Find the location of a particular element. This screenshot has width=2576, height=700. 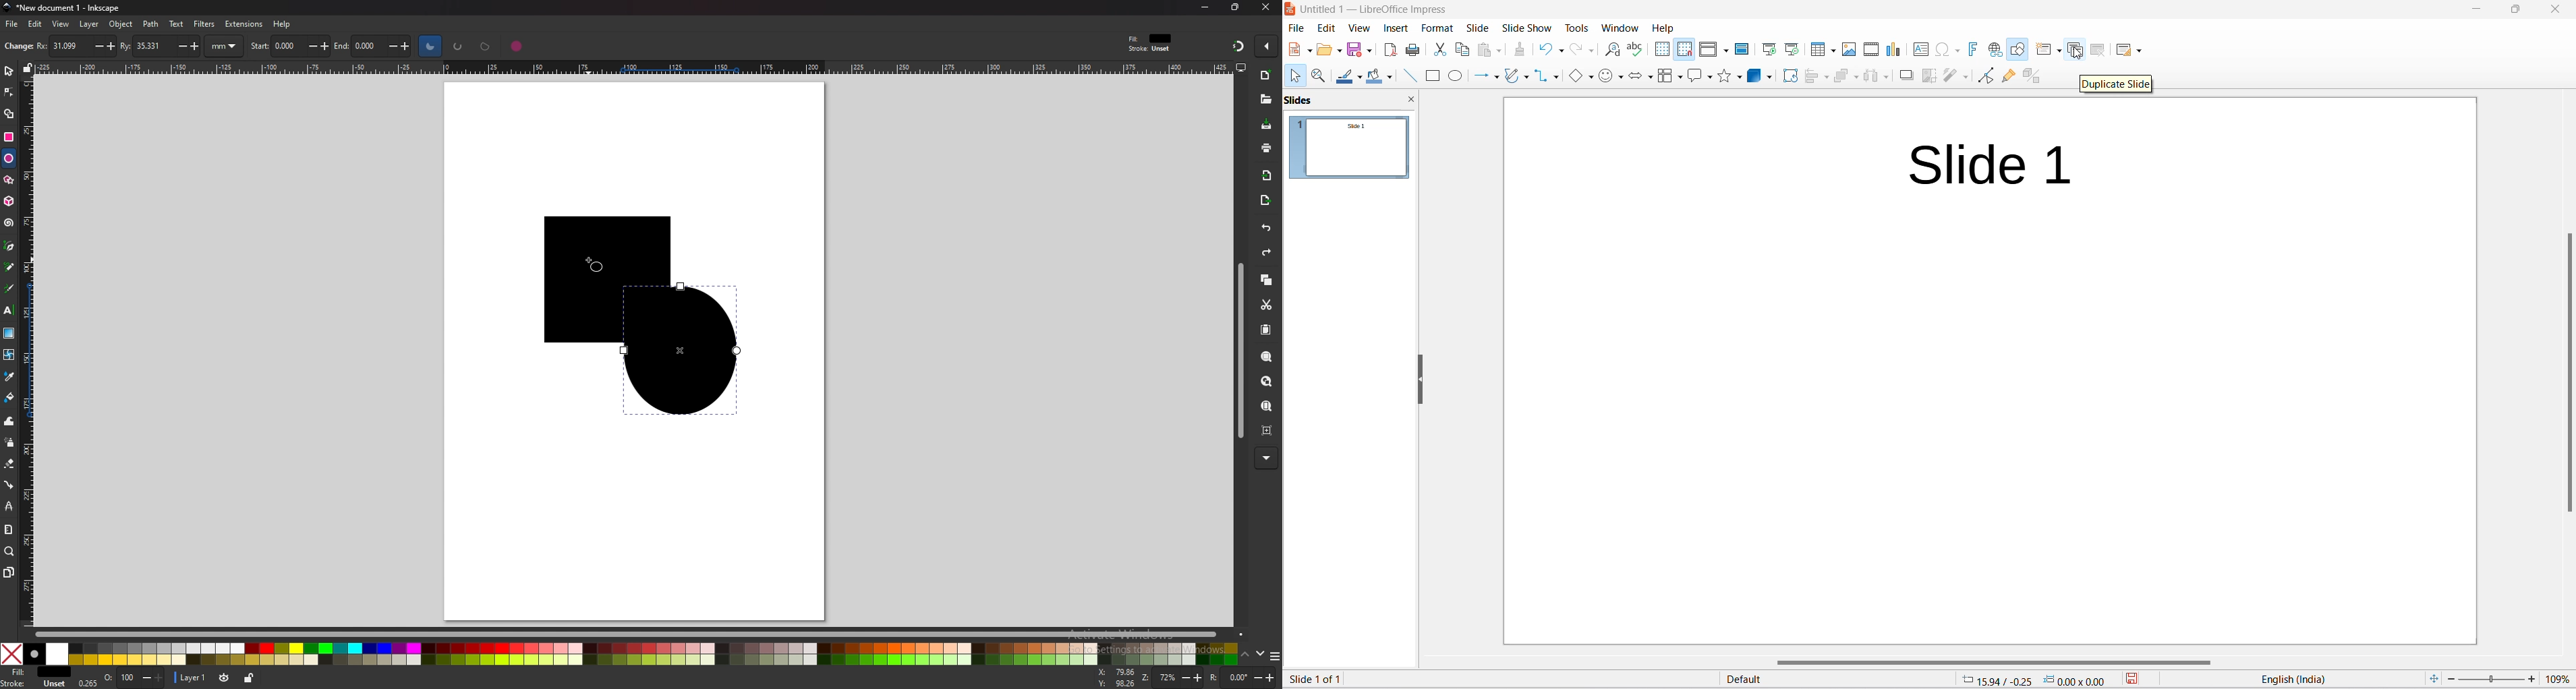

toggle extrusion is located at coordinates (2040, 76).